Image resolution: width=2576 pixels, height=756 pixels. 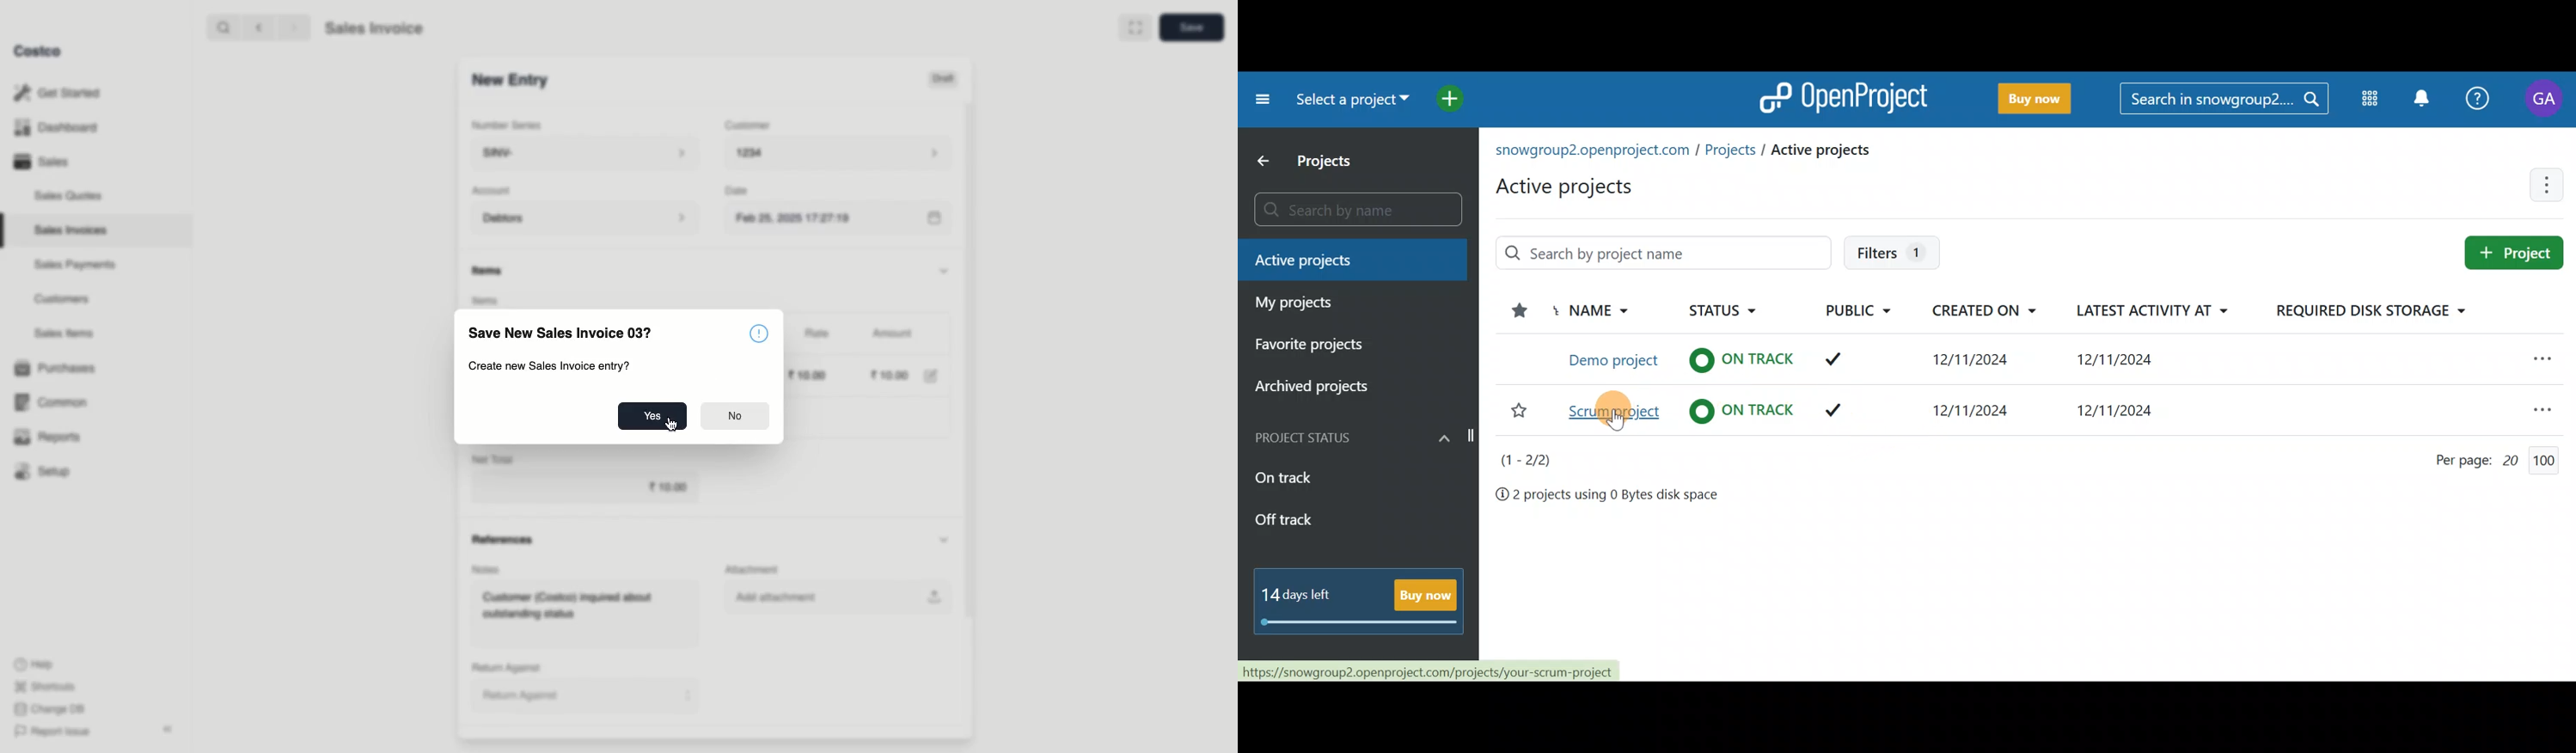 What do you see at coordinates (61, 334) in the screenshot?
I see `Sales Items.` at bounding box center [61, 334].